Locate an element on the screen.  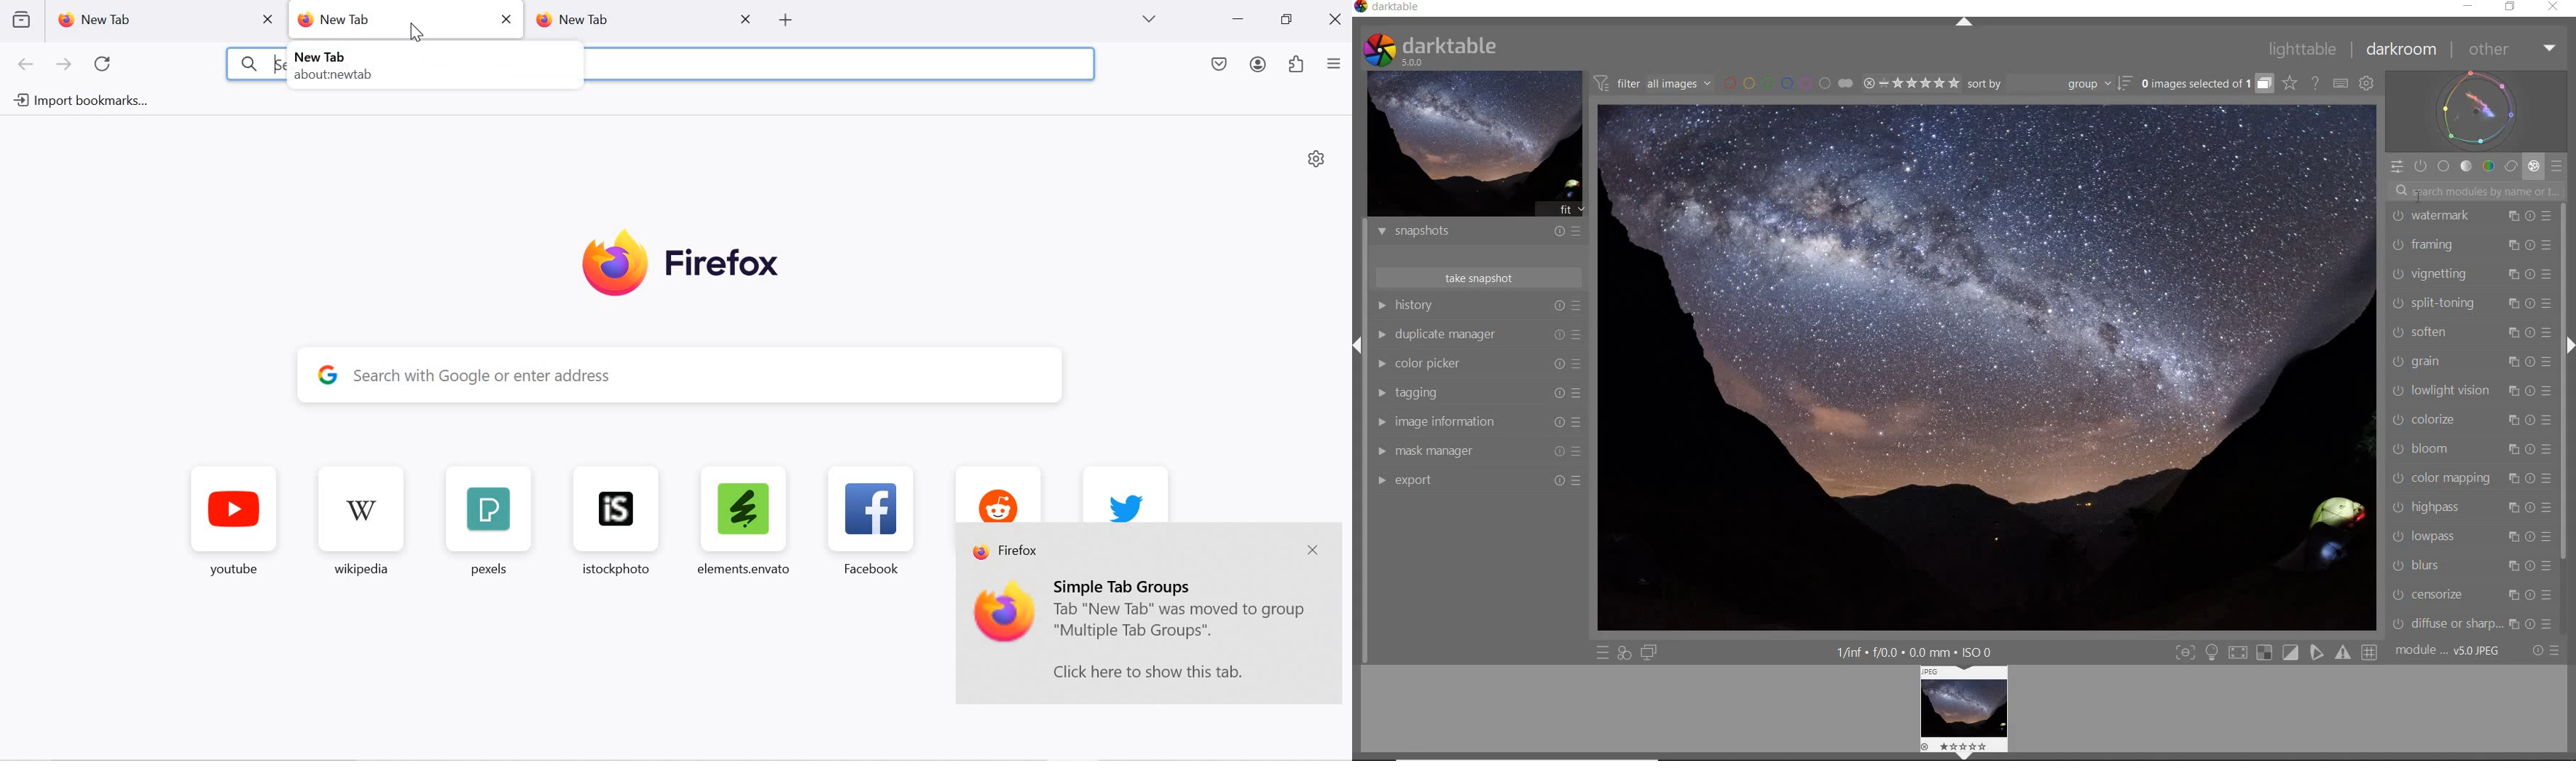
reset parameters is located at coordinates (2532, 389).